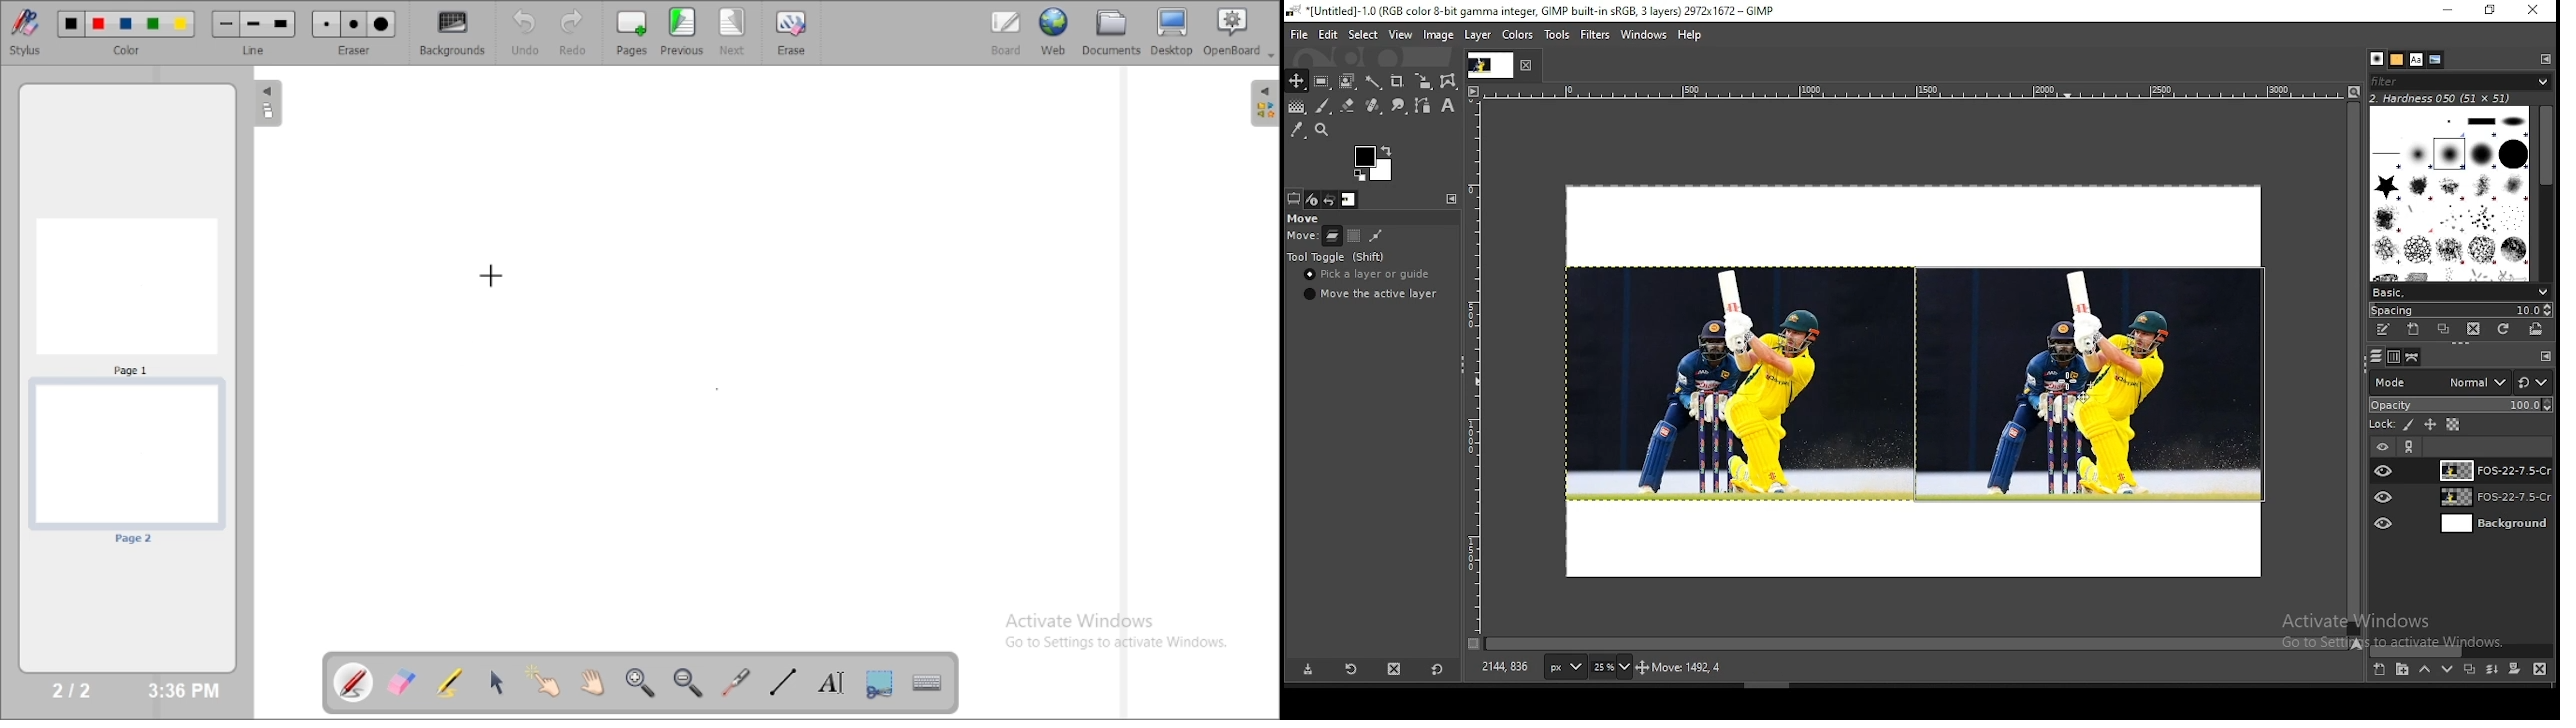 The height and width of the screenshot is (728, 2576). I want to click on Coordinates, so click(1506, 667).